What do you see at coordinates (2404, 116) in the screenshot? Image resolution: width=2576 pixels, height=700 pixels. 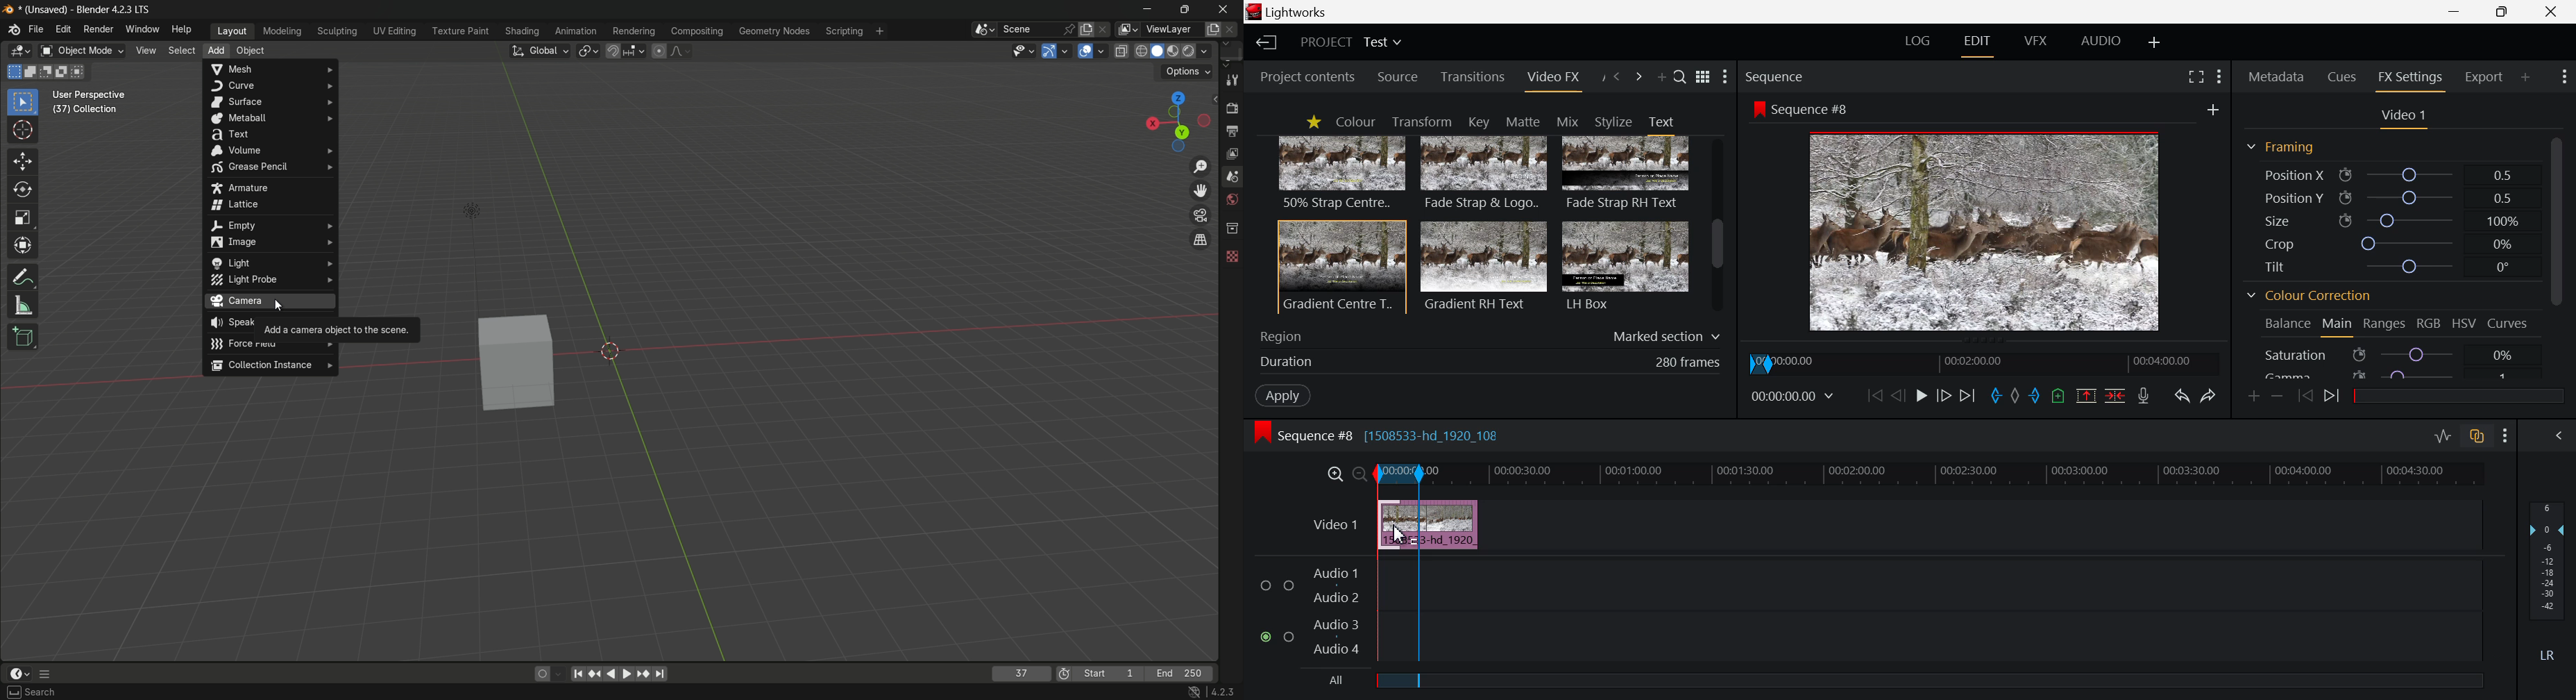 I see `Video Settings` at bounding box center [2404, 116].